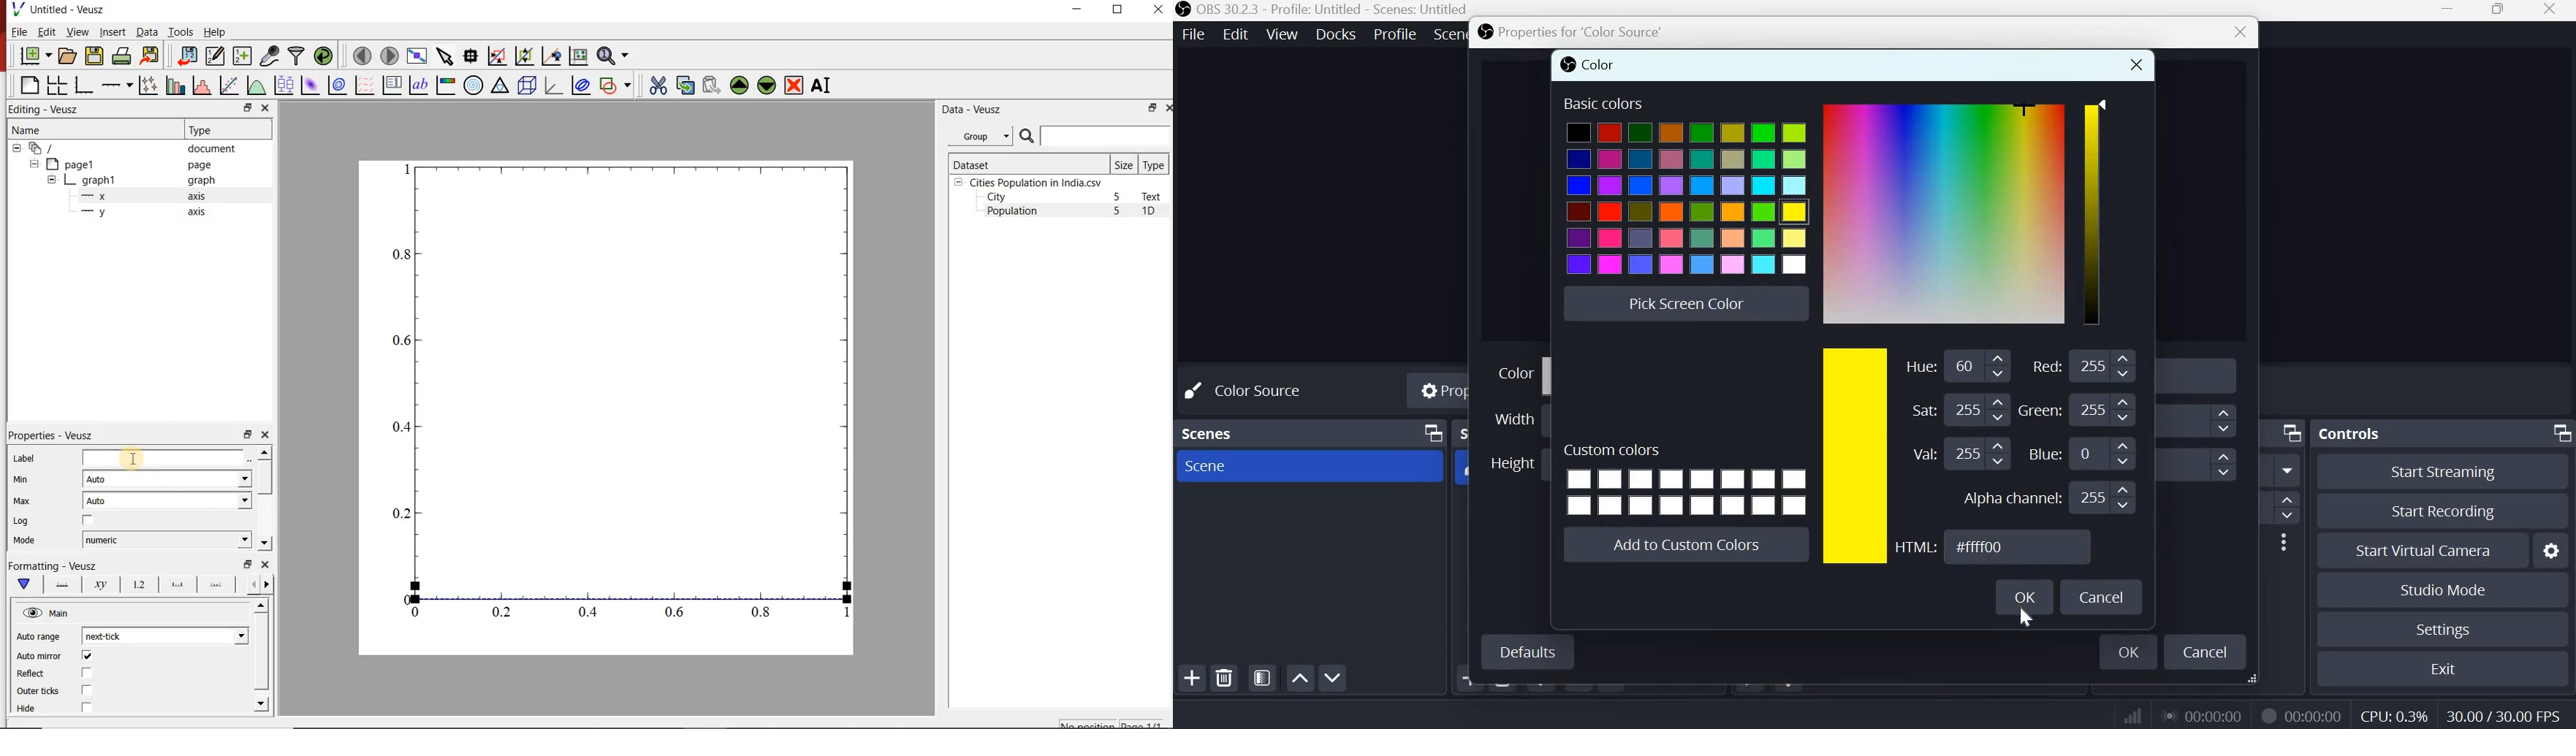 This screenshot has height=756, width=2576. Describe the element at coordinates (1096, 136) in the screenshot. I see `search dataset` at that location.